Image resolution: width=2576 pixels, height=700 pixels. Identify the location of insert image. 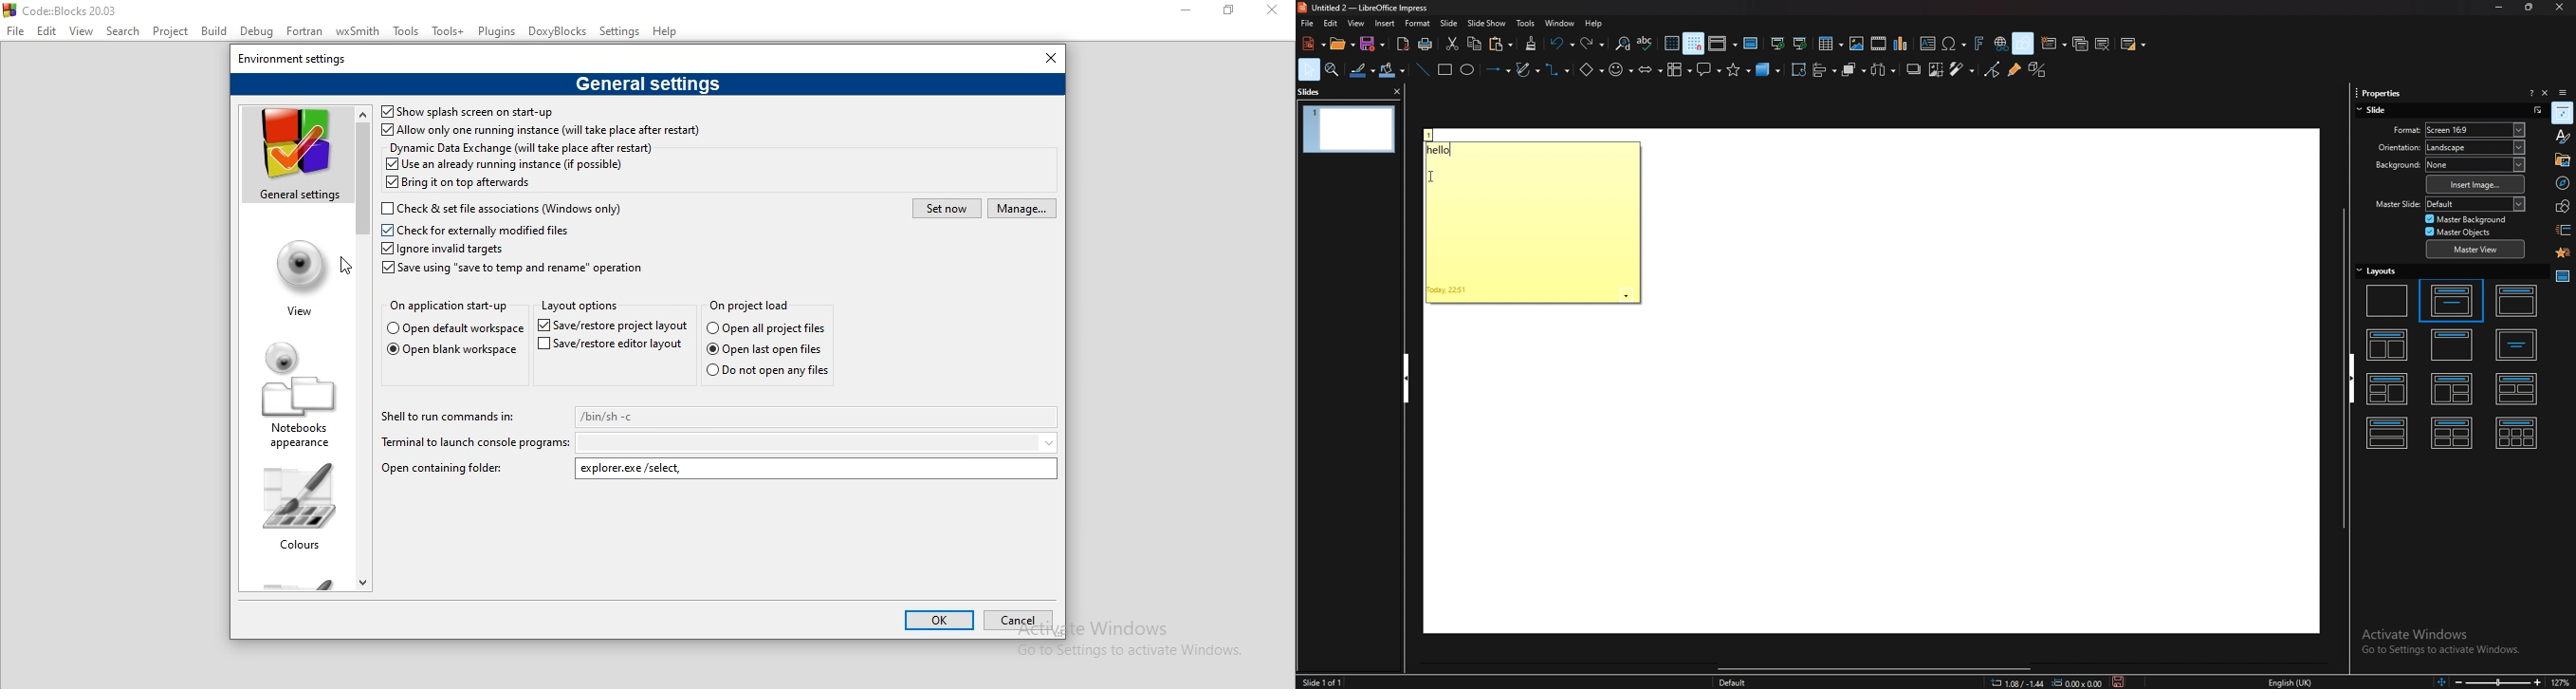
(2476, 184).